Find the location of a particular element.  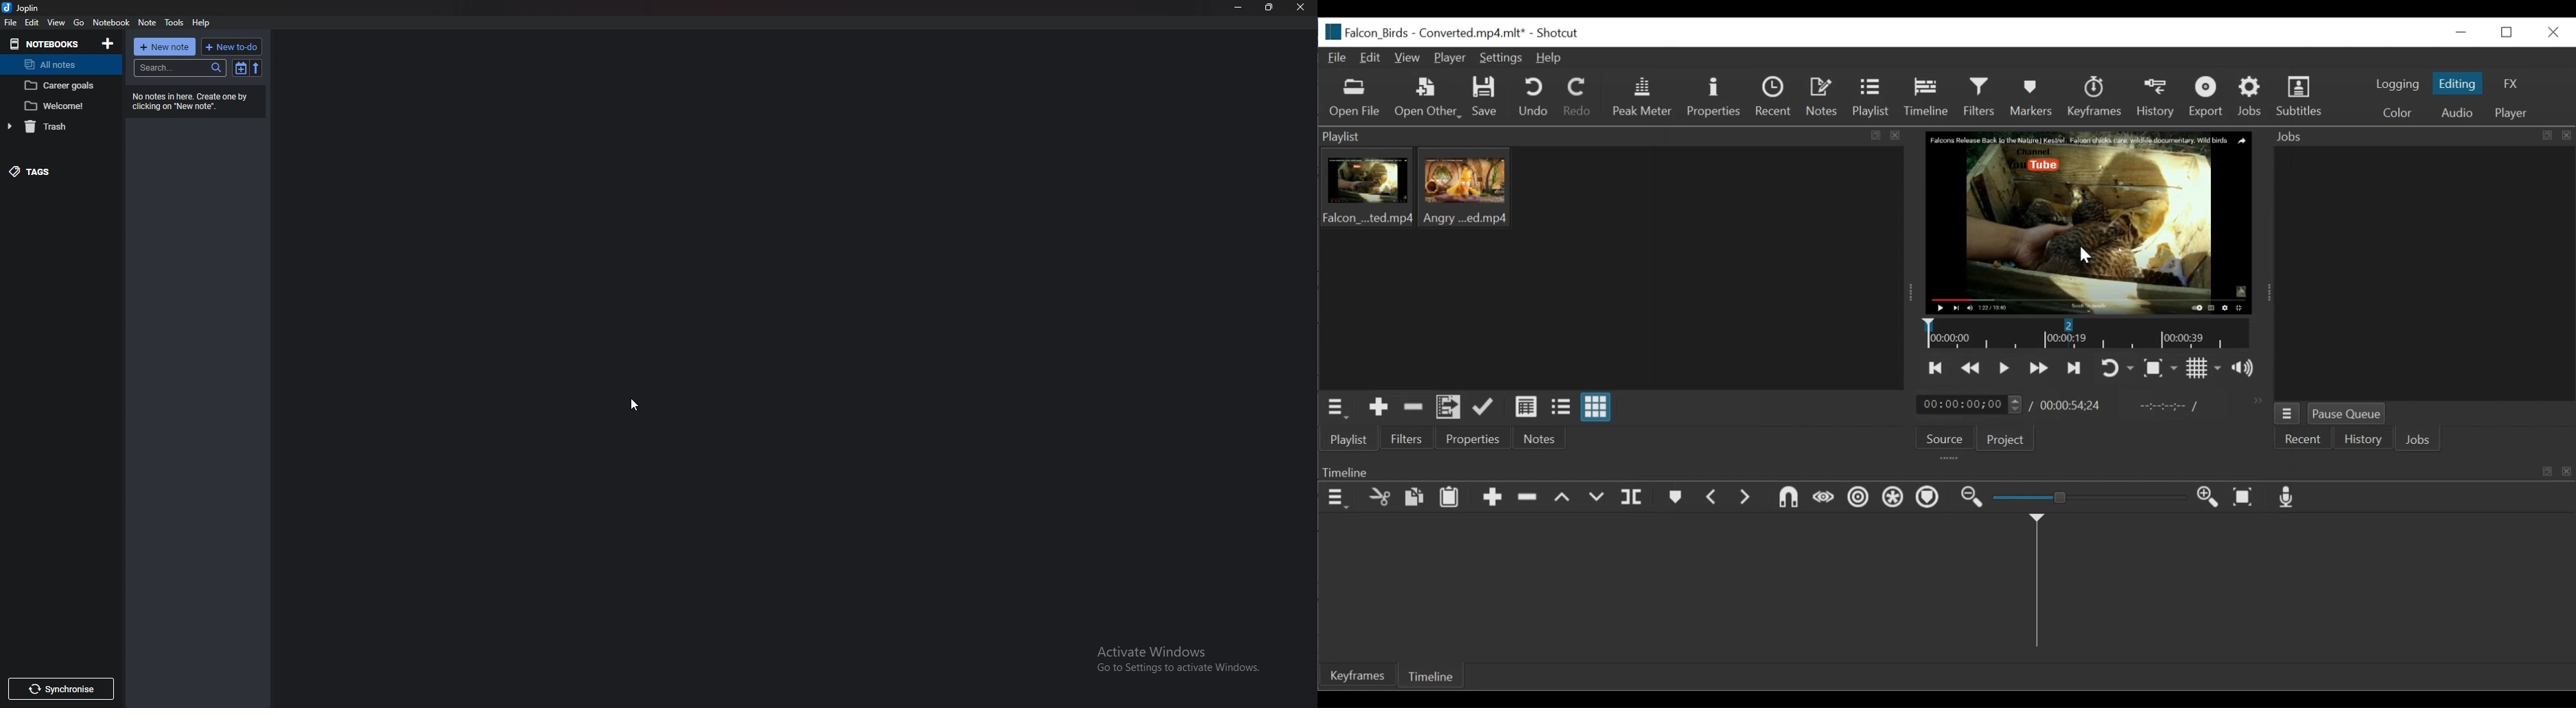

History is located at coordinates (2157, 98).